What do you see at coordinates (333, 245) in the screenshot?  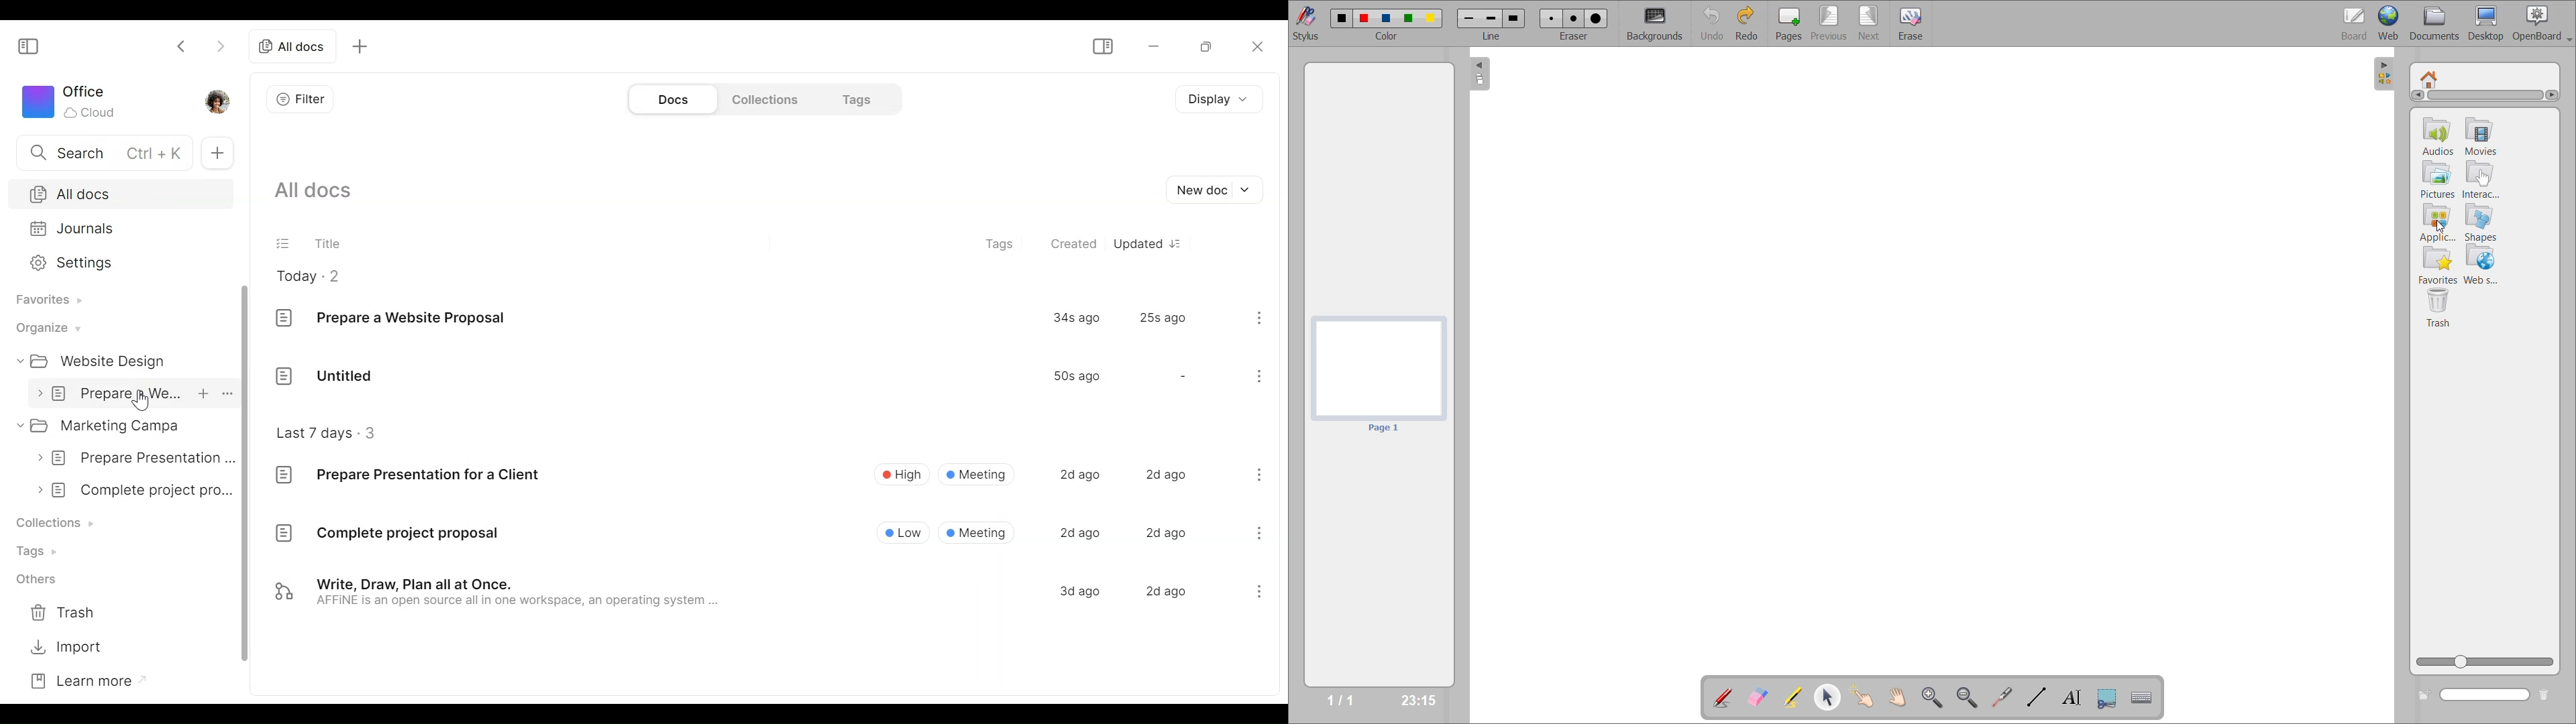 I see `Title` at bounding box center [333, 245].